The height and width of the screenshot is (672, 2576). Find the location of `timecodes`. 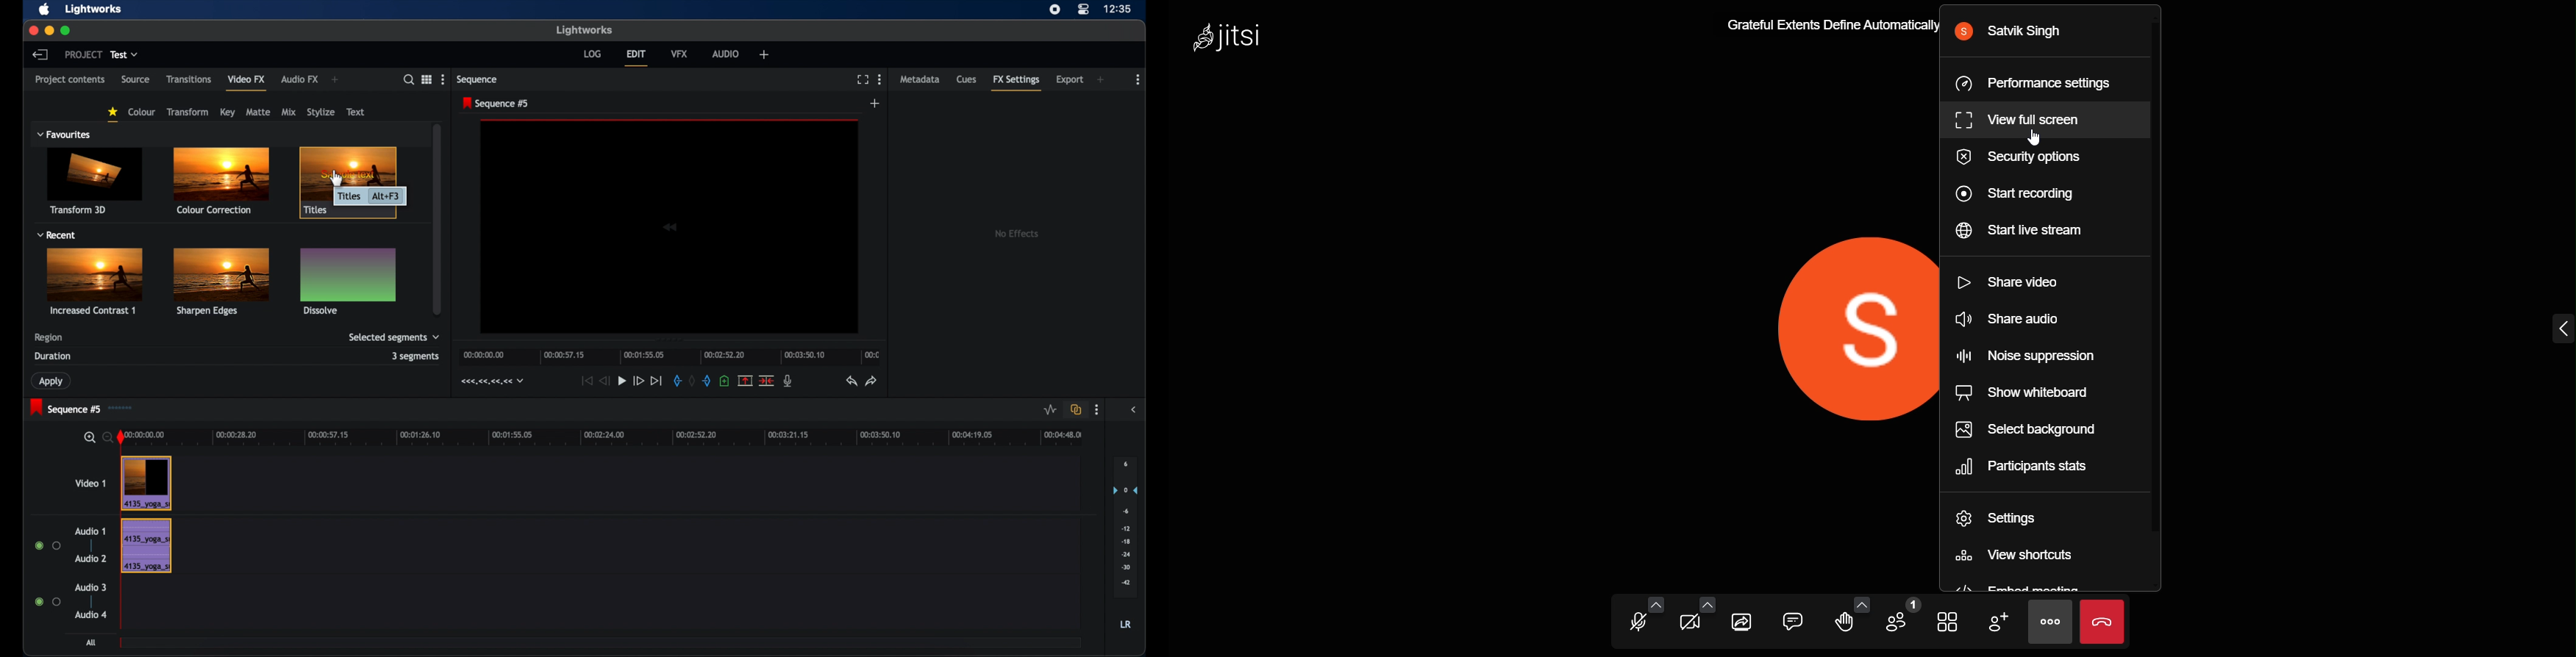

timecodes is located at coordinates (491, 381).